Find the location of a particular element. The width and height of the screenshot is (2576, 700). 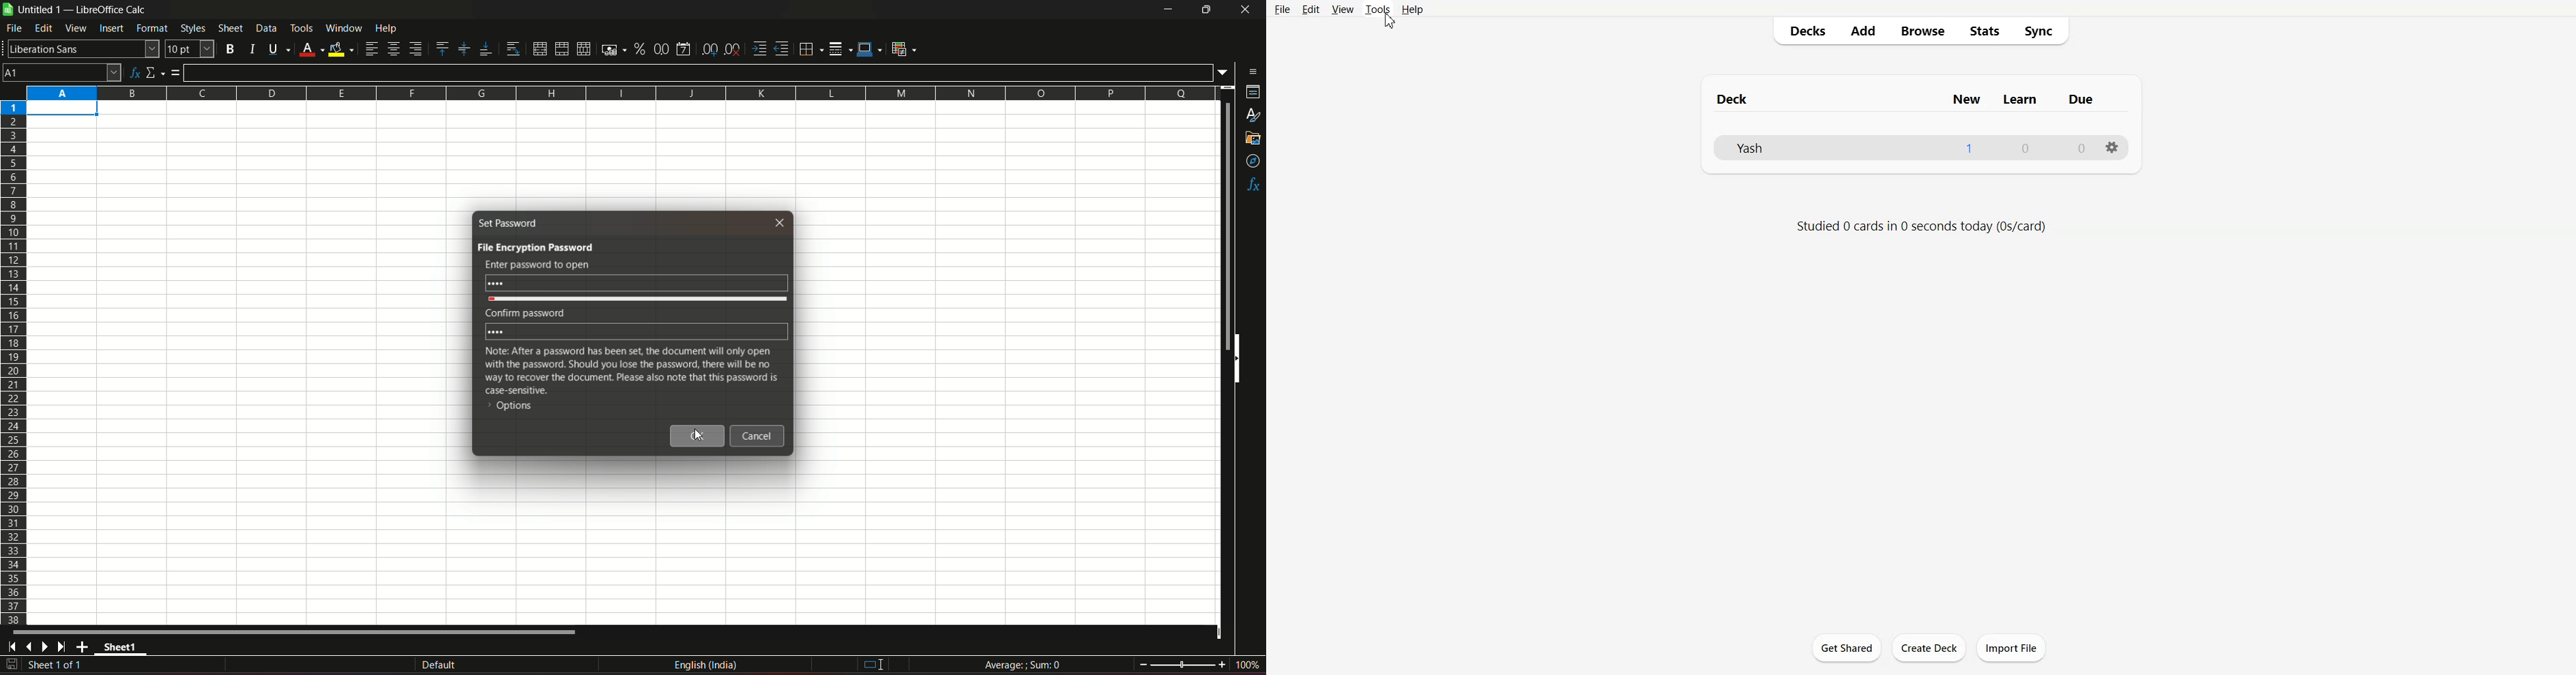

Help is located at coordinates (1412, 10).